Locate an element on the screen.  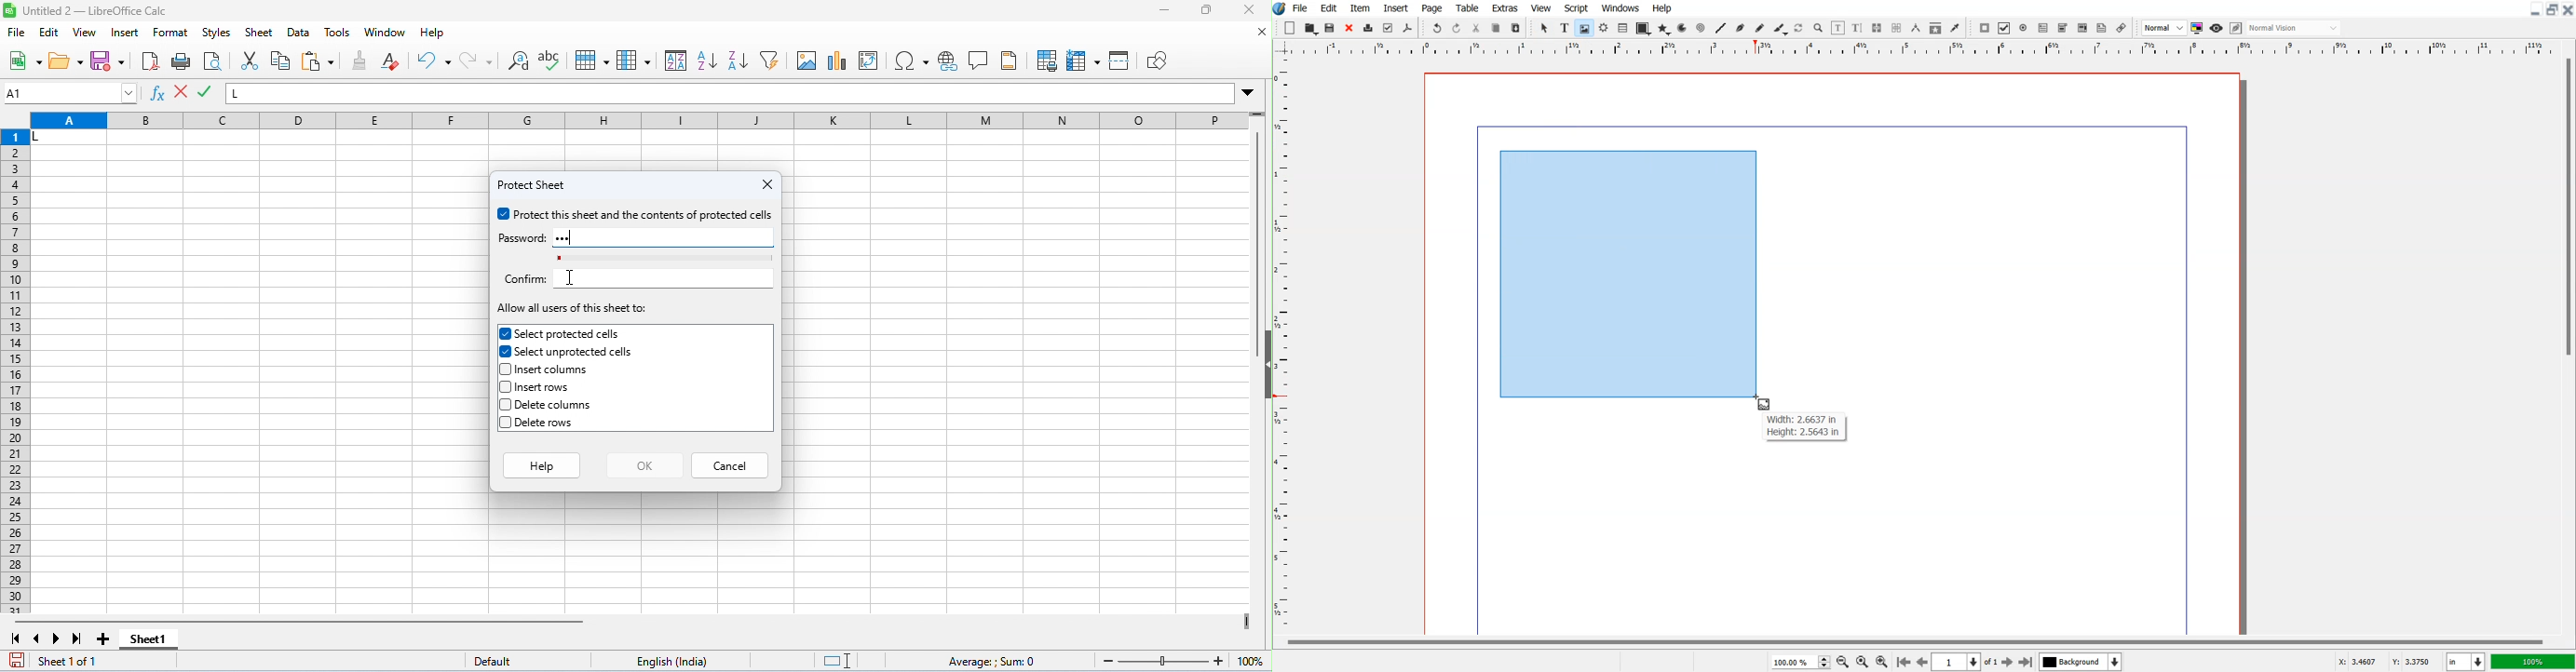
Toggler color management is located at coordinates (2197, 28).